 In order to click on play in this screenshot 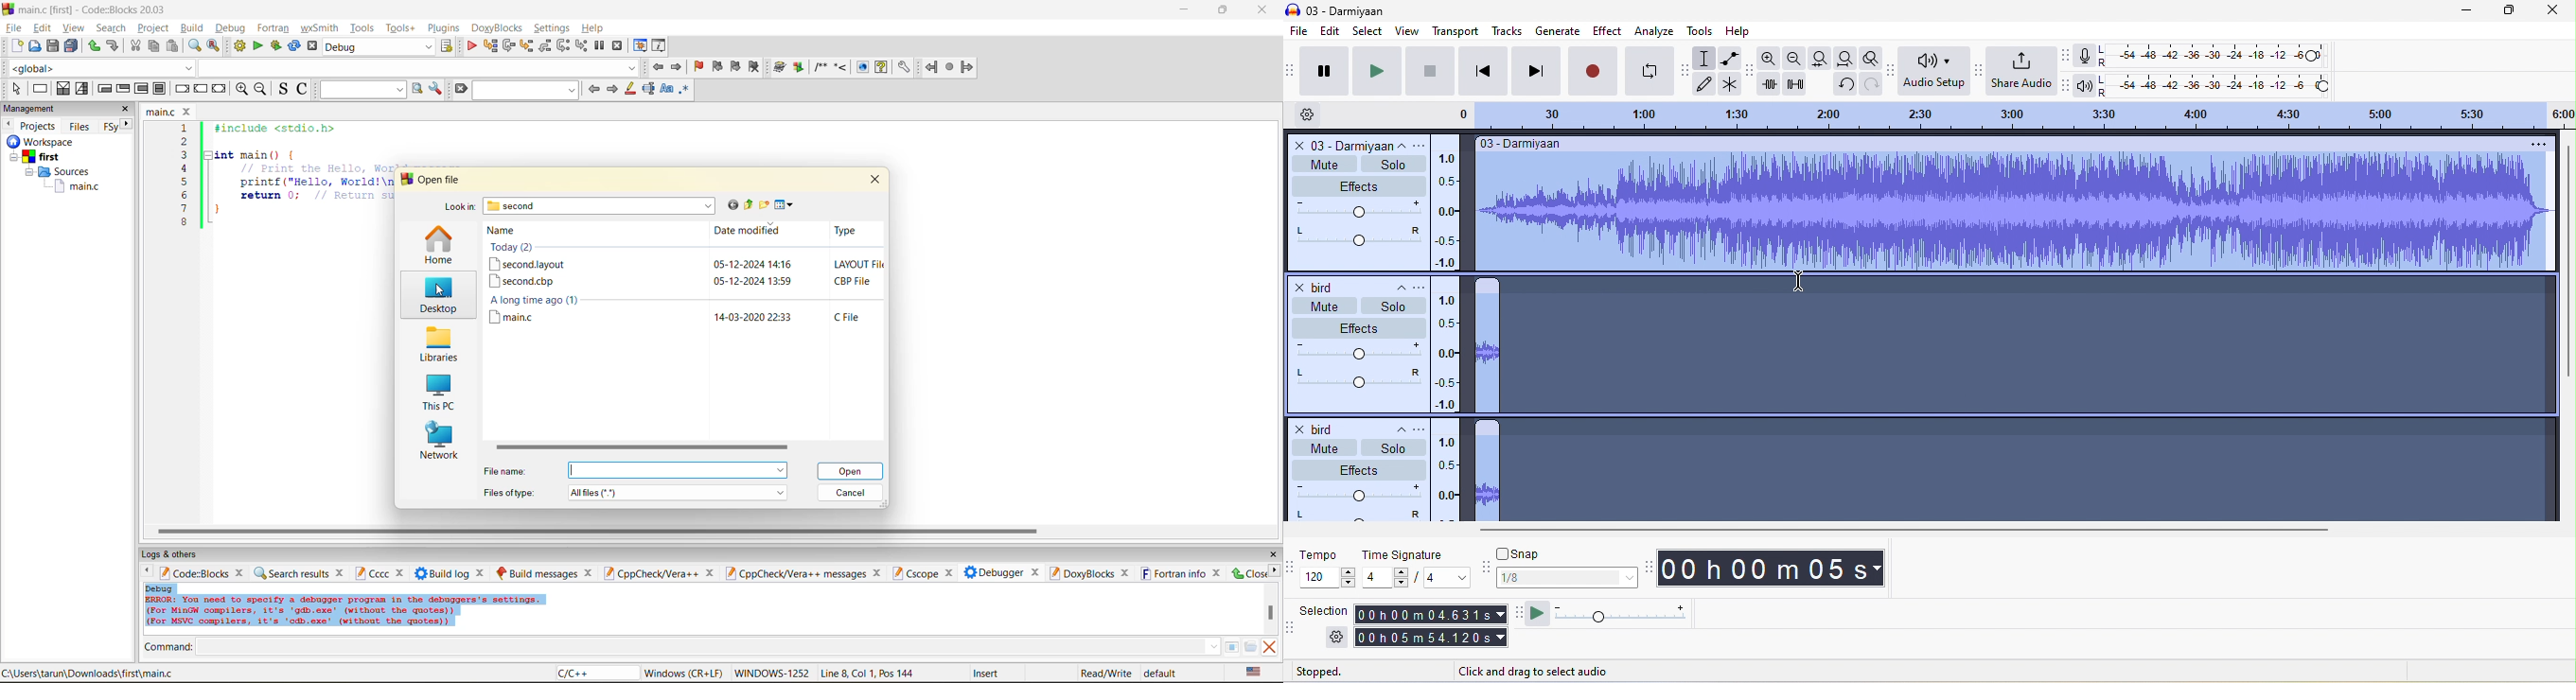, I will do `click(1374, 72)`.